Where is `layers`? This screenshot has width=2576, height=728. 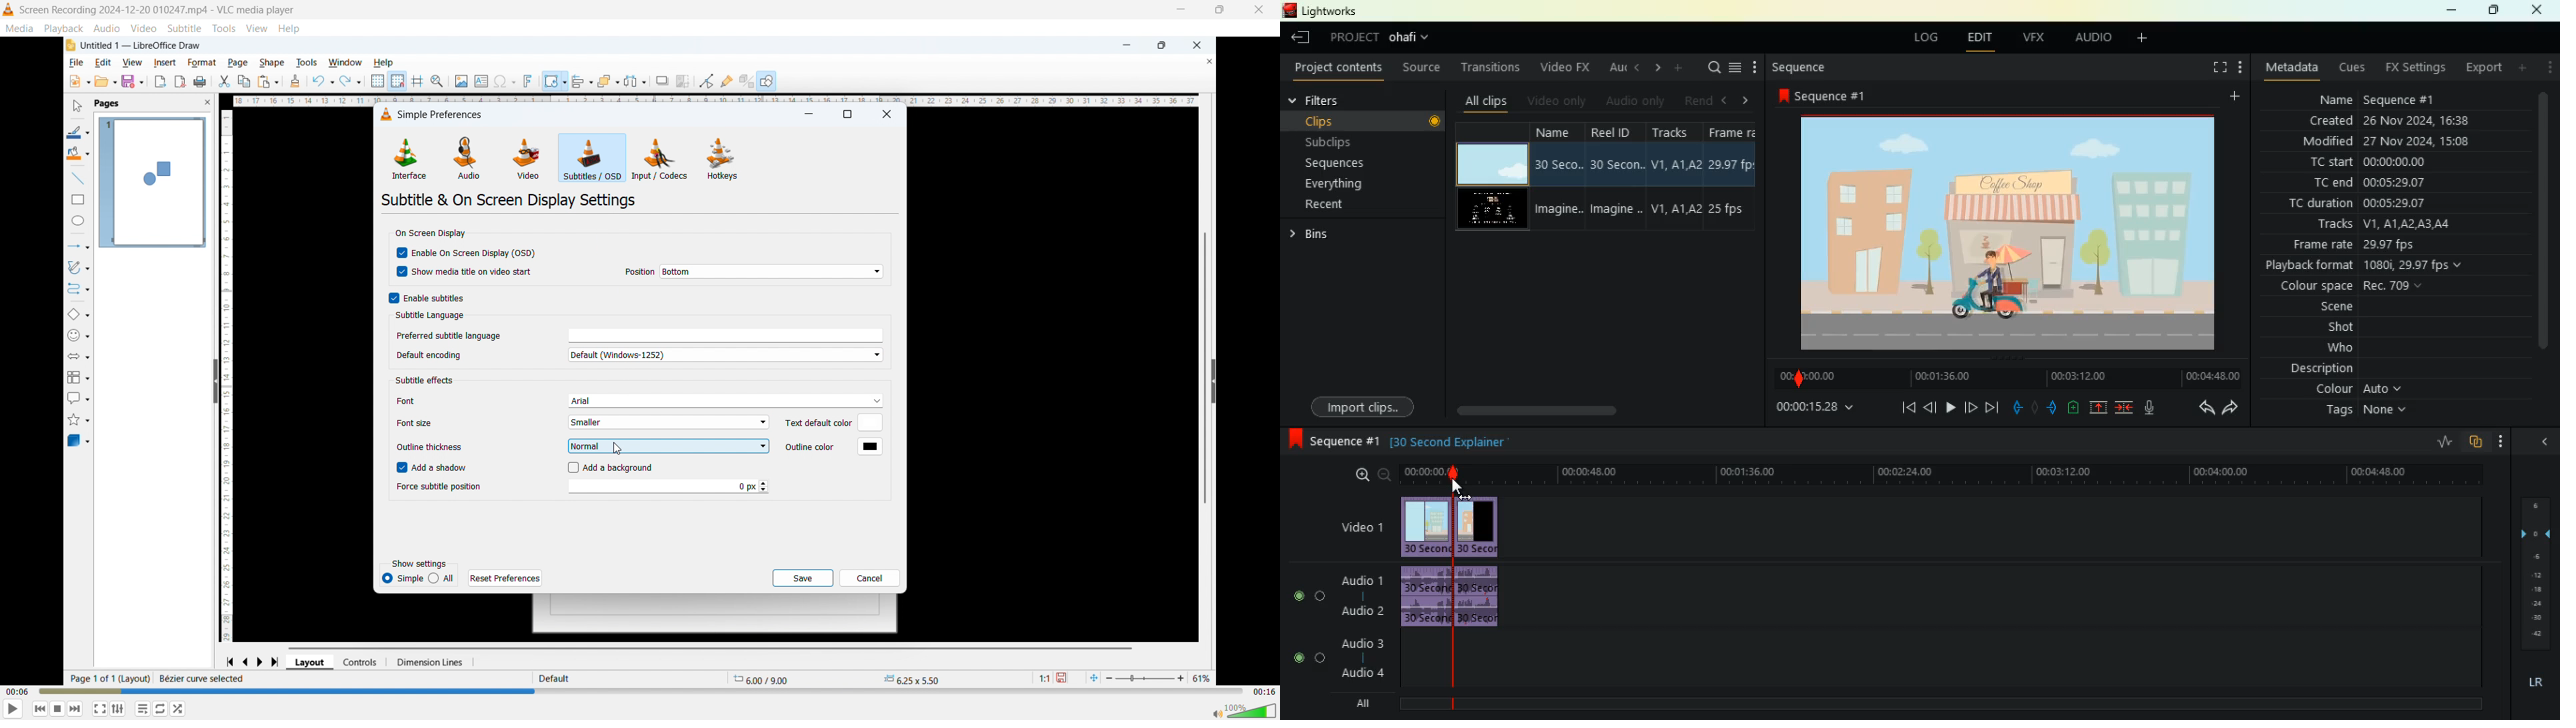 layers is located at coordinates (2535, 578).